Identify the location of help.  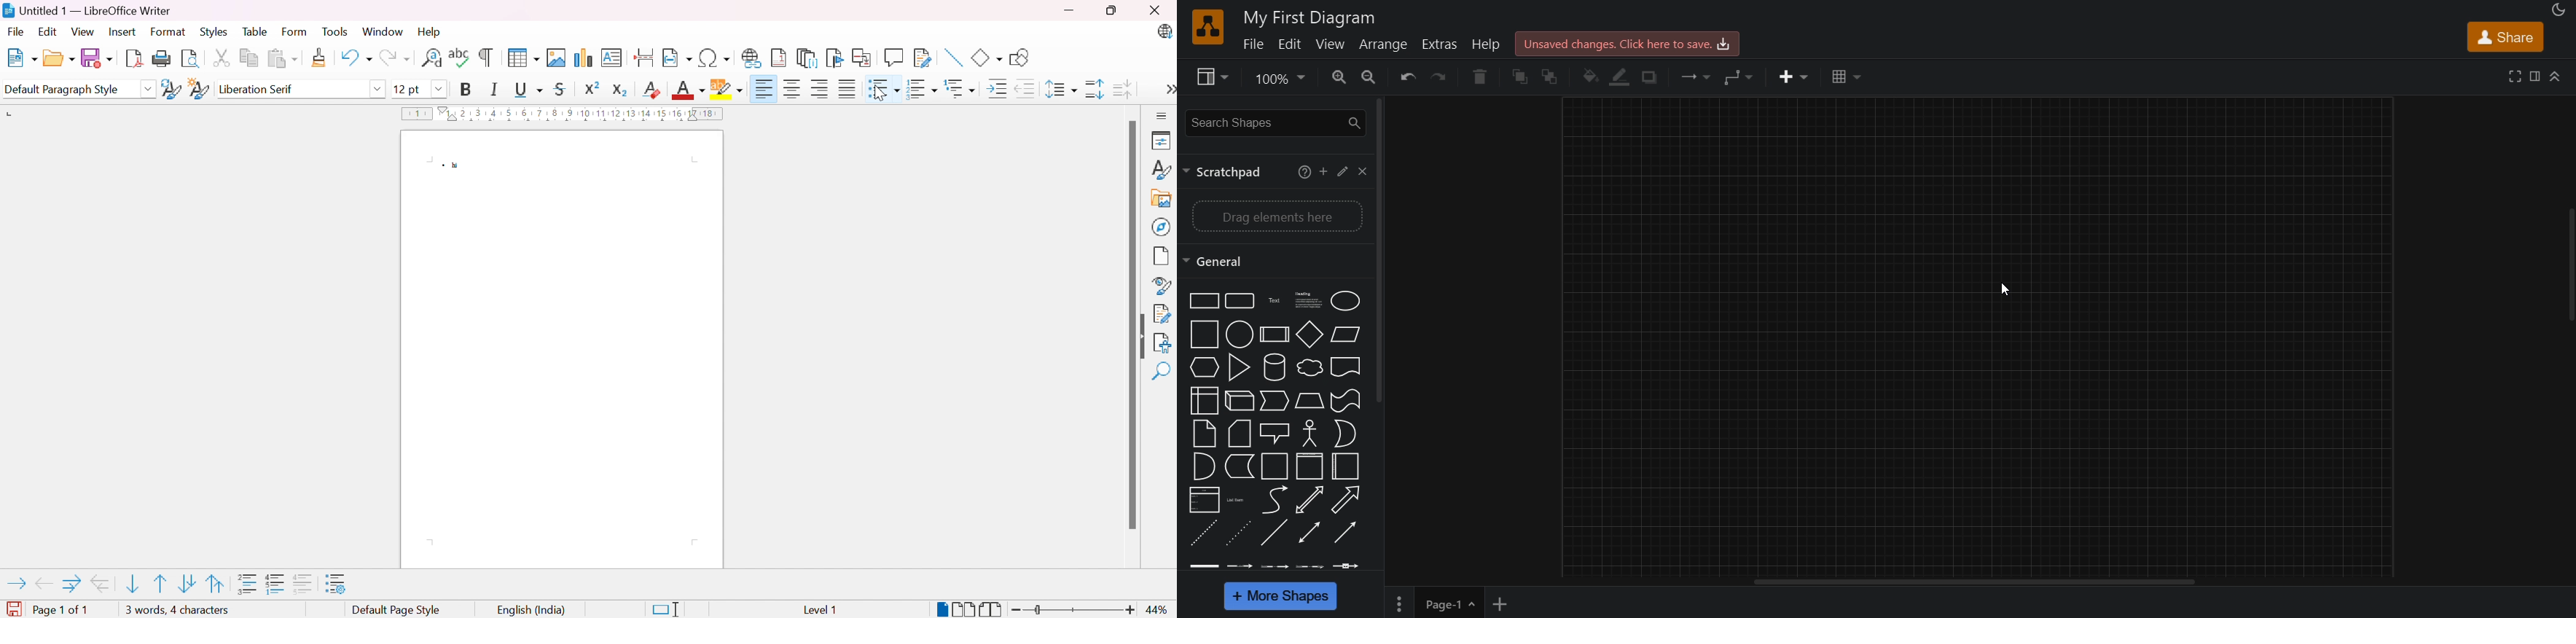
(1302, 171).